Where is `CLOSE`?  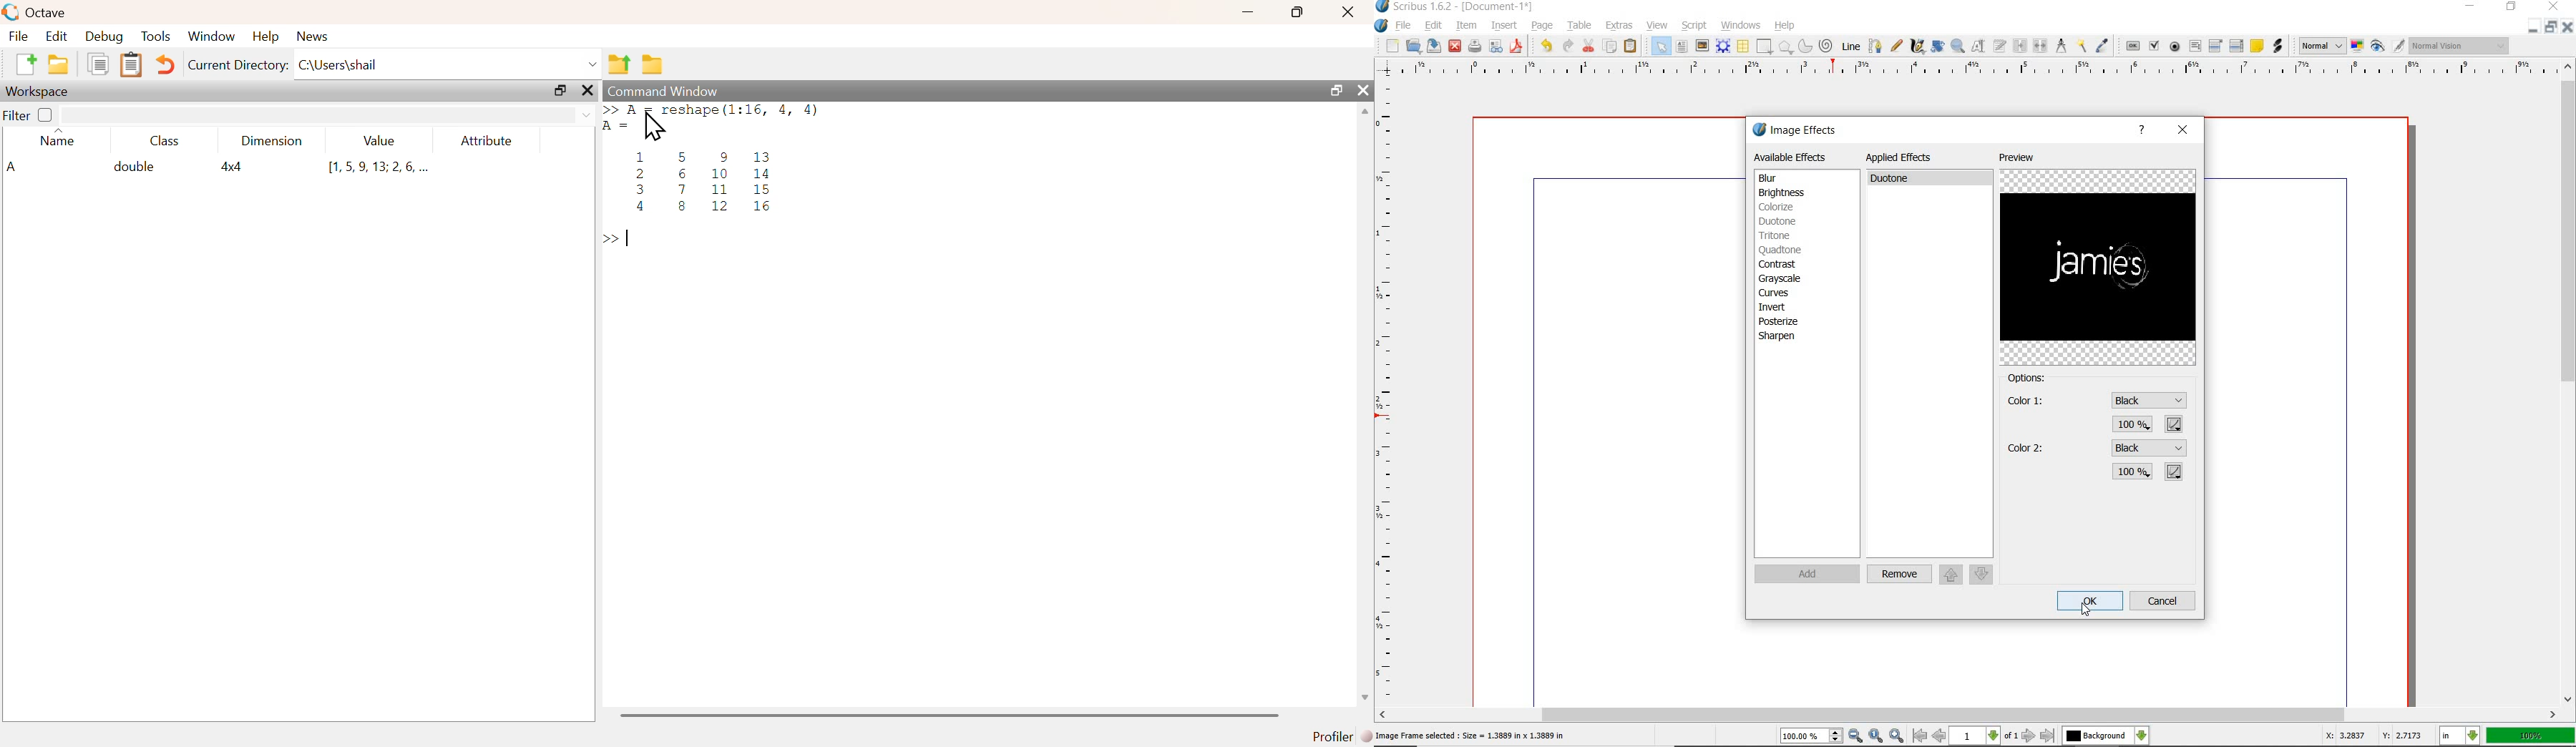 CLOSE is located at coordinates (2566, 26).